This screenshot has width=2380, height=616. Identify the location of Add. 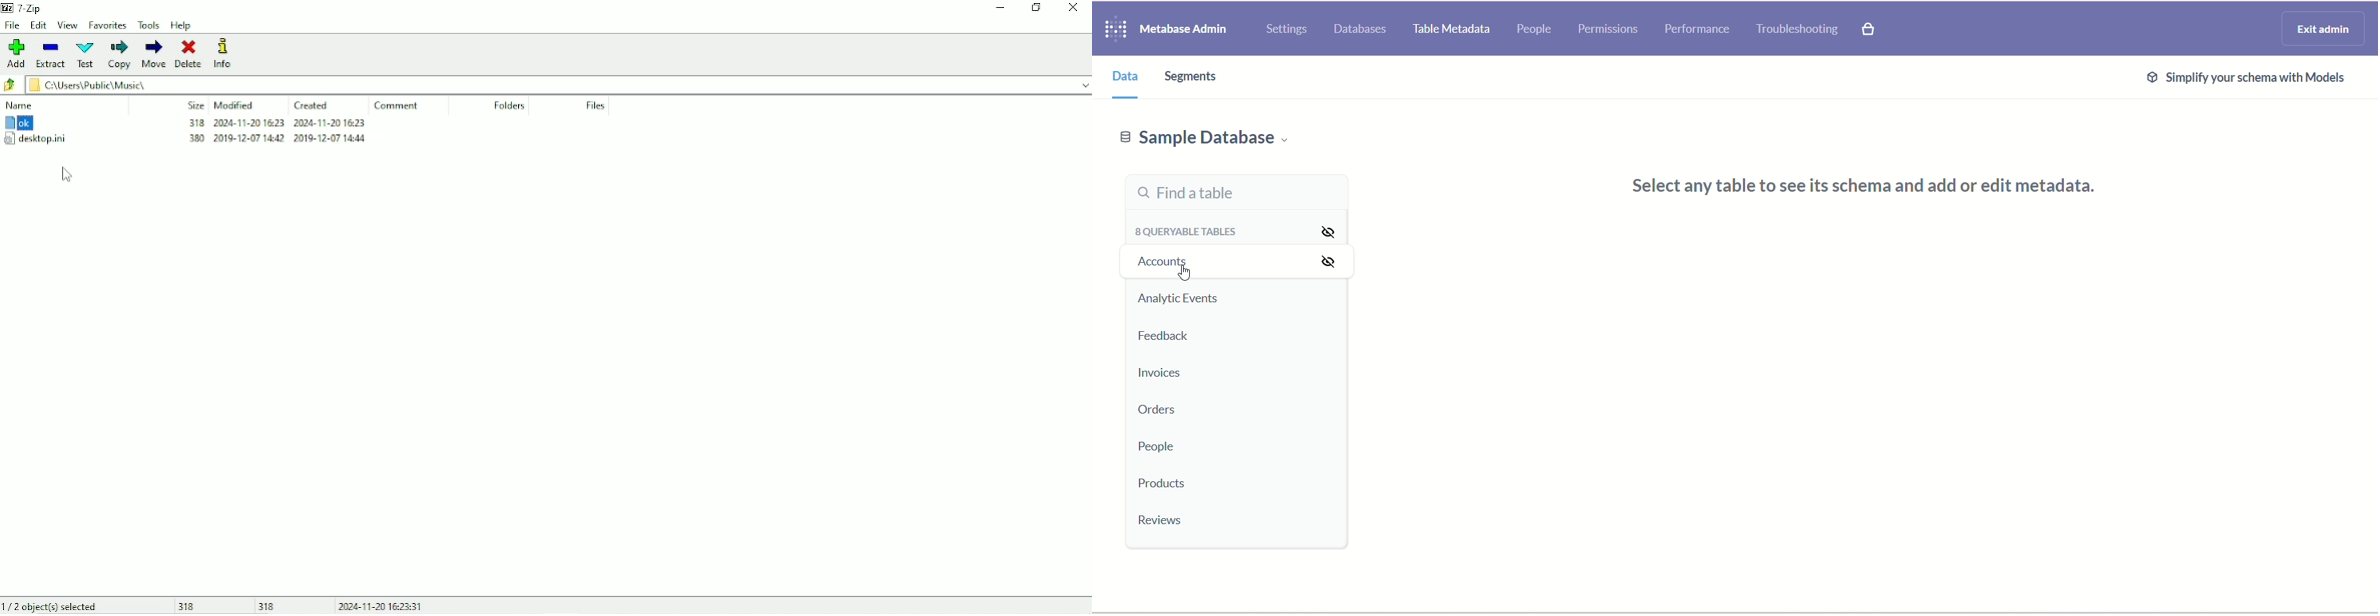
(15, 54).